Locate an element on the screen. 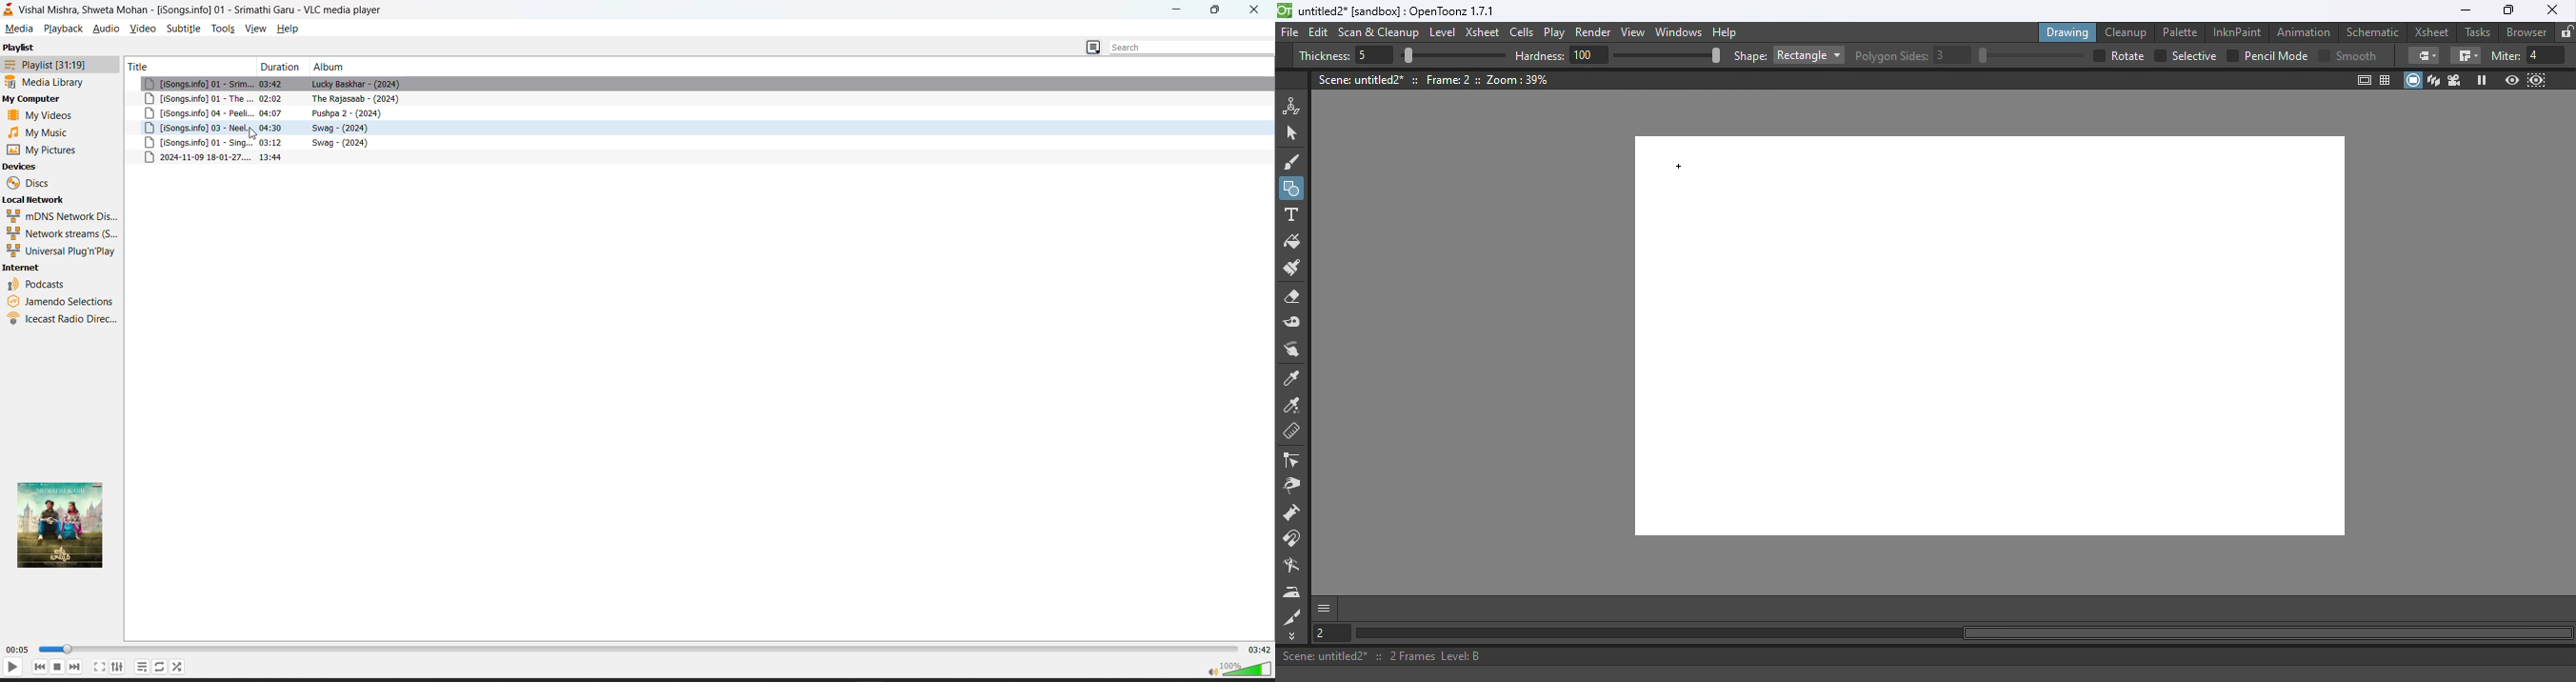  logo is located at coordinates (1285, 10).